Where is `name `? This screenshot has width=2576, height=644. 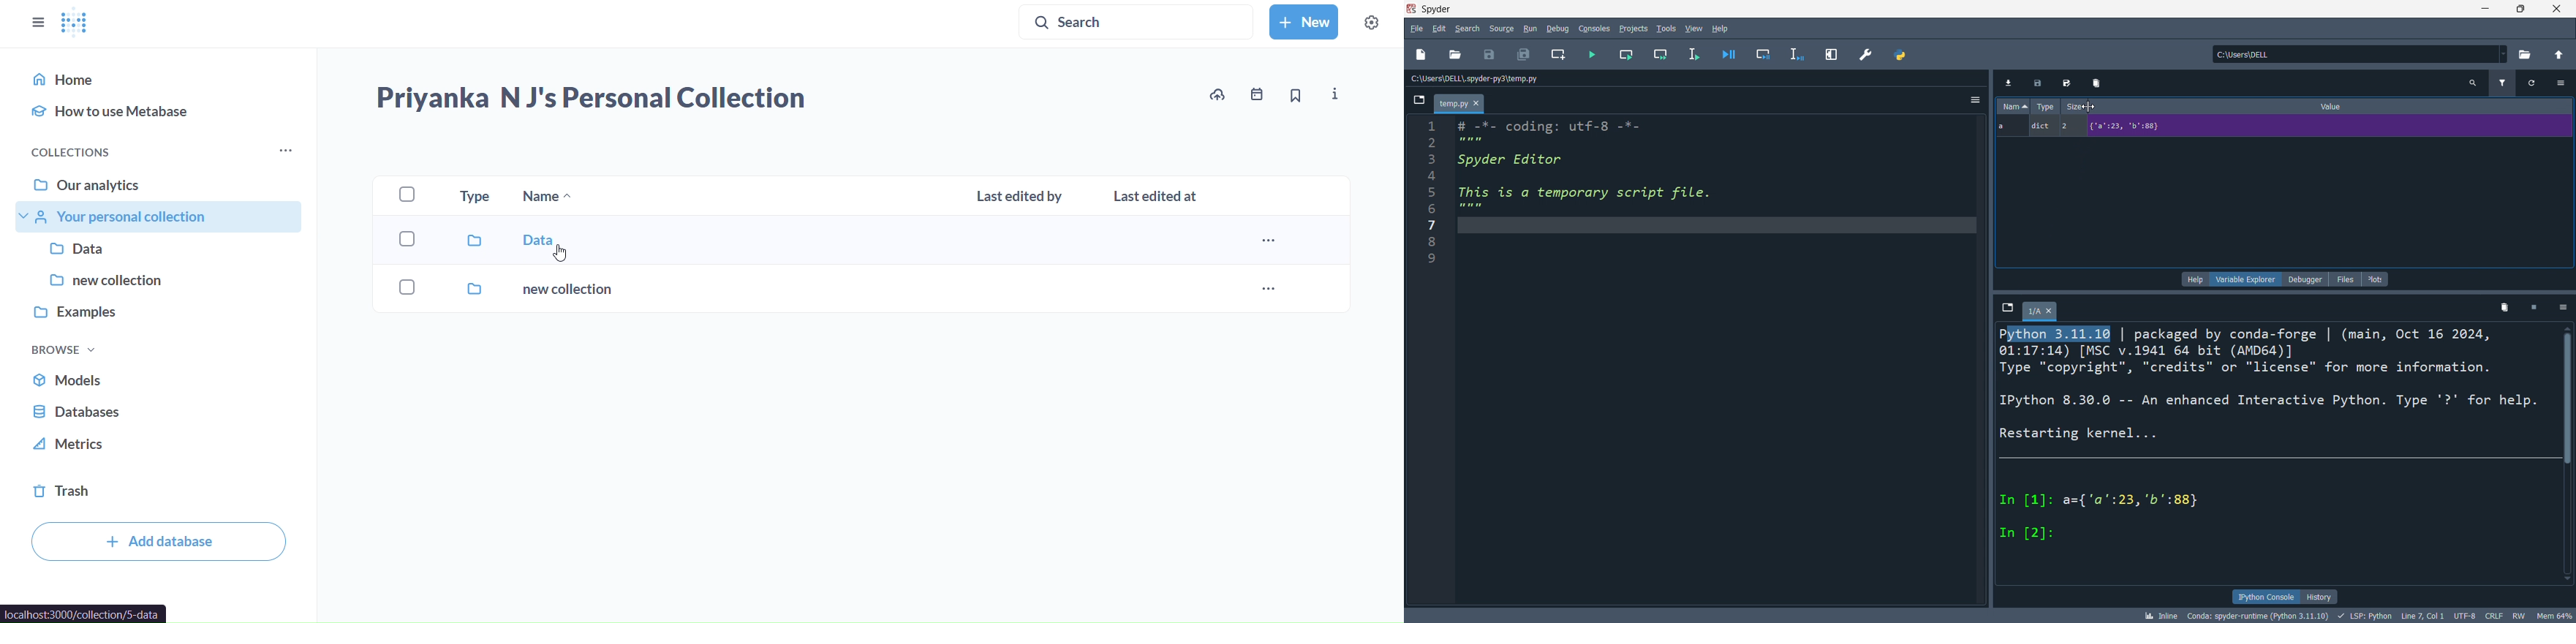
name  is located at coordinates (2012, 107).